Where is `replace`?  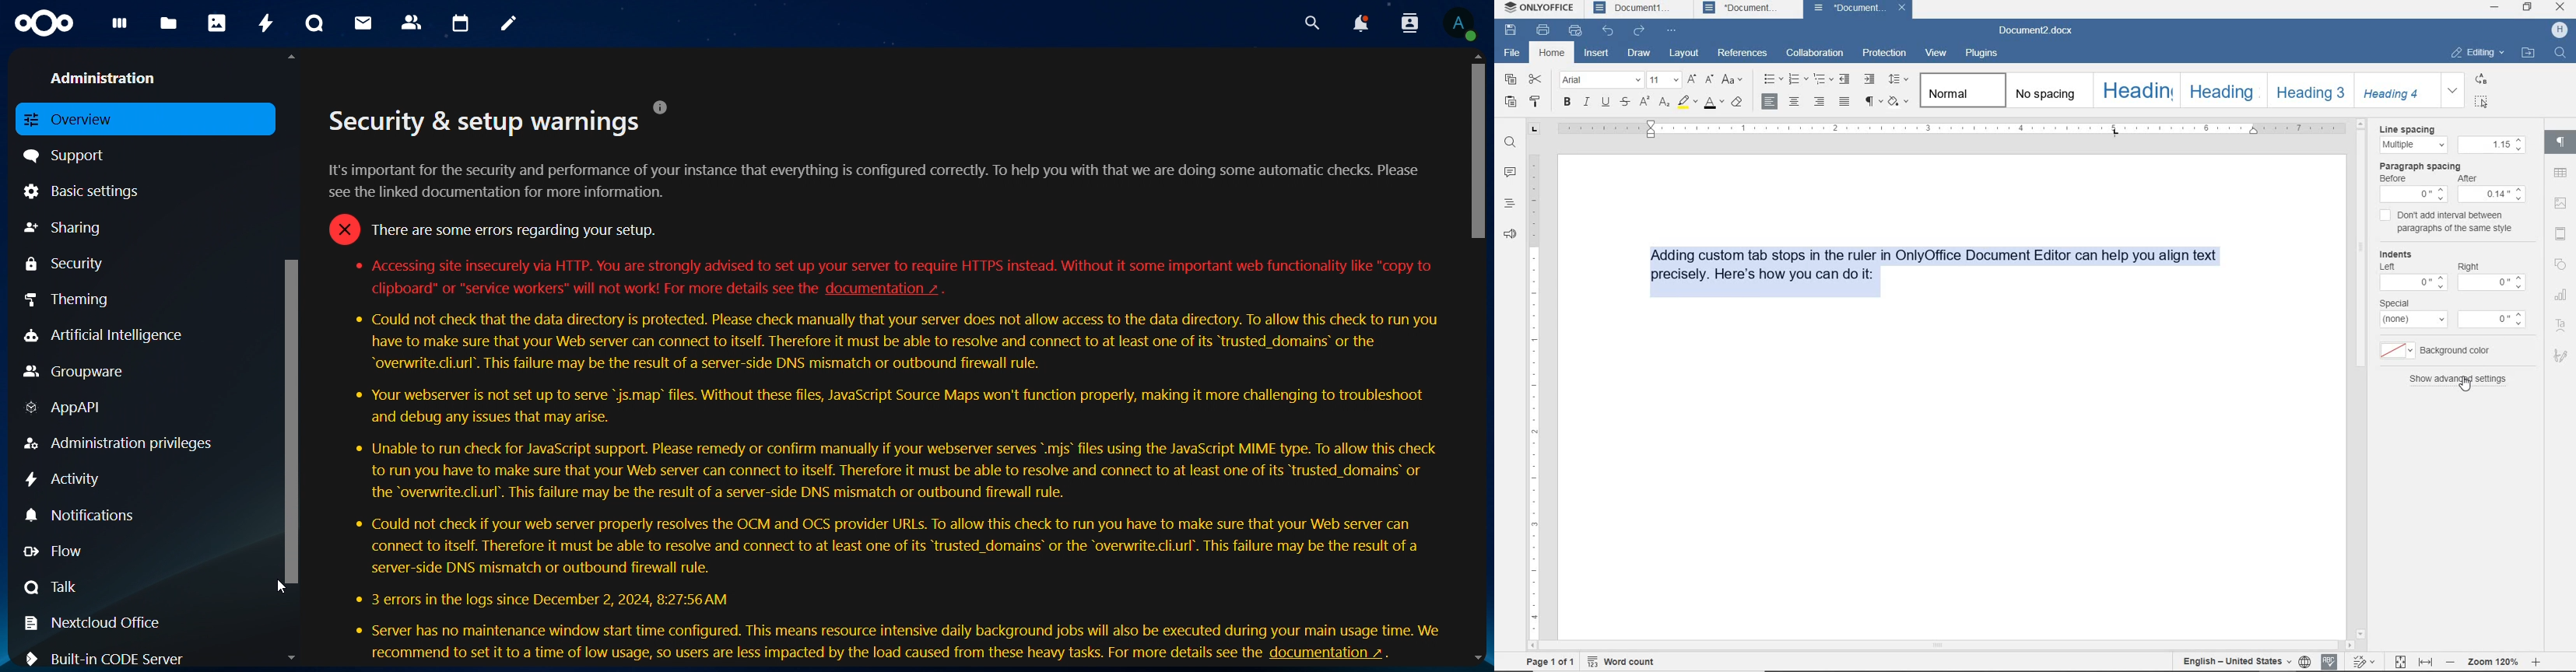
replace is located at coordinates (2482, 80).